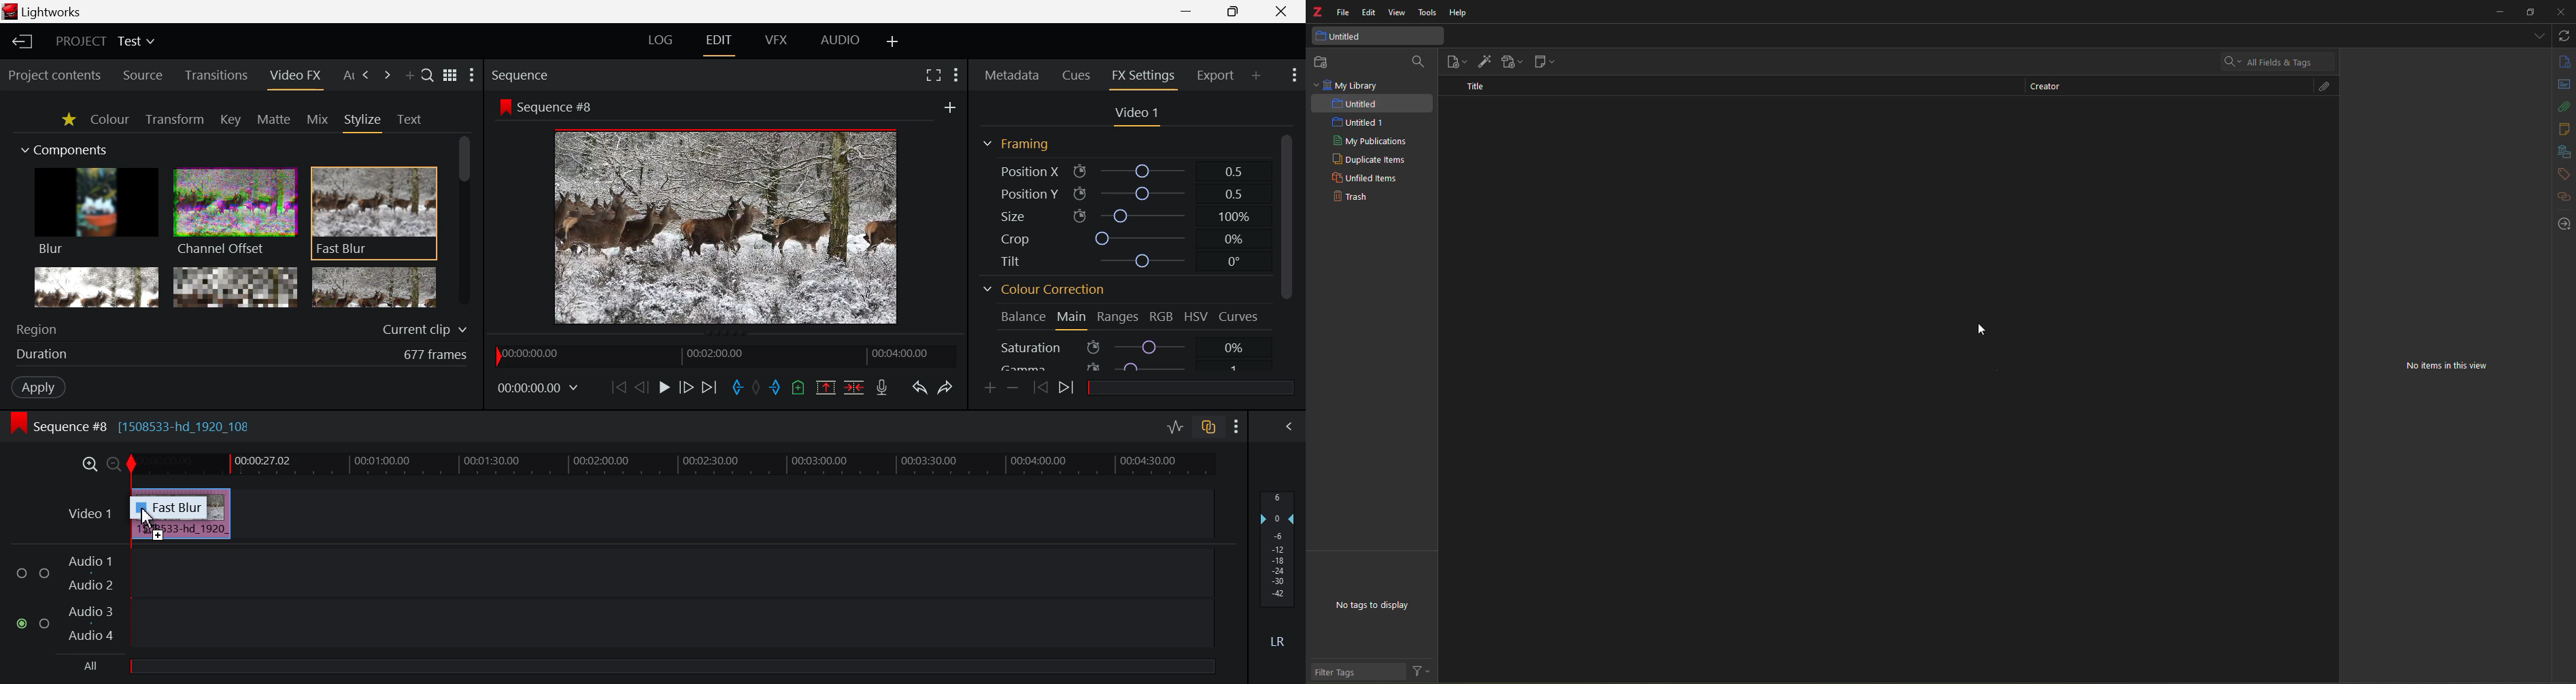  I want to click on AUDIO, so click(840, 43).